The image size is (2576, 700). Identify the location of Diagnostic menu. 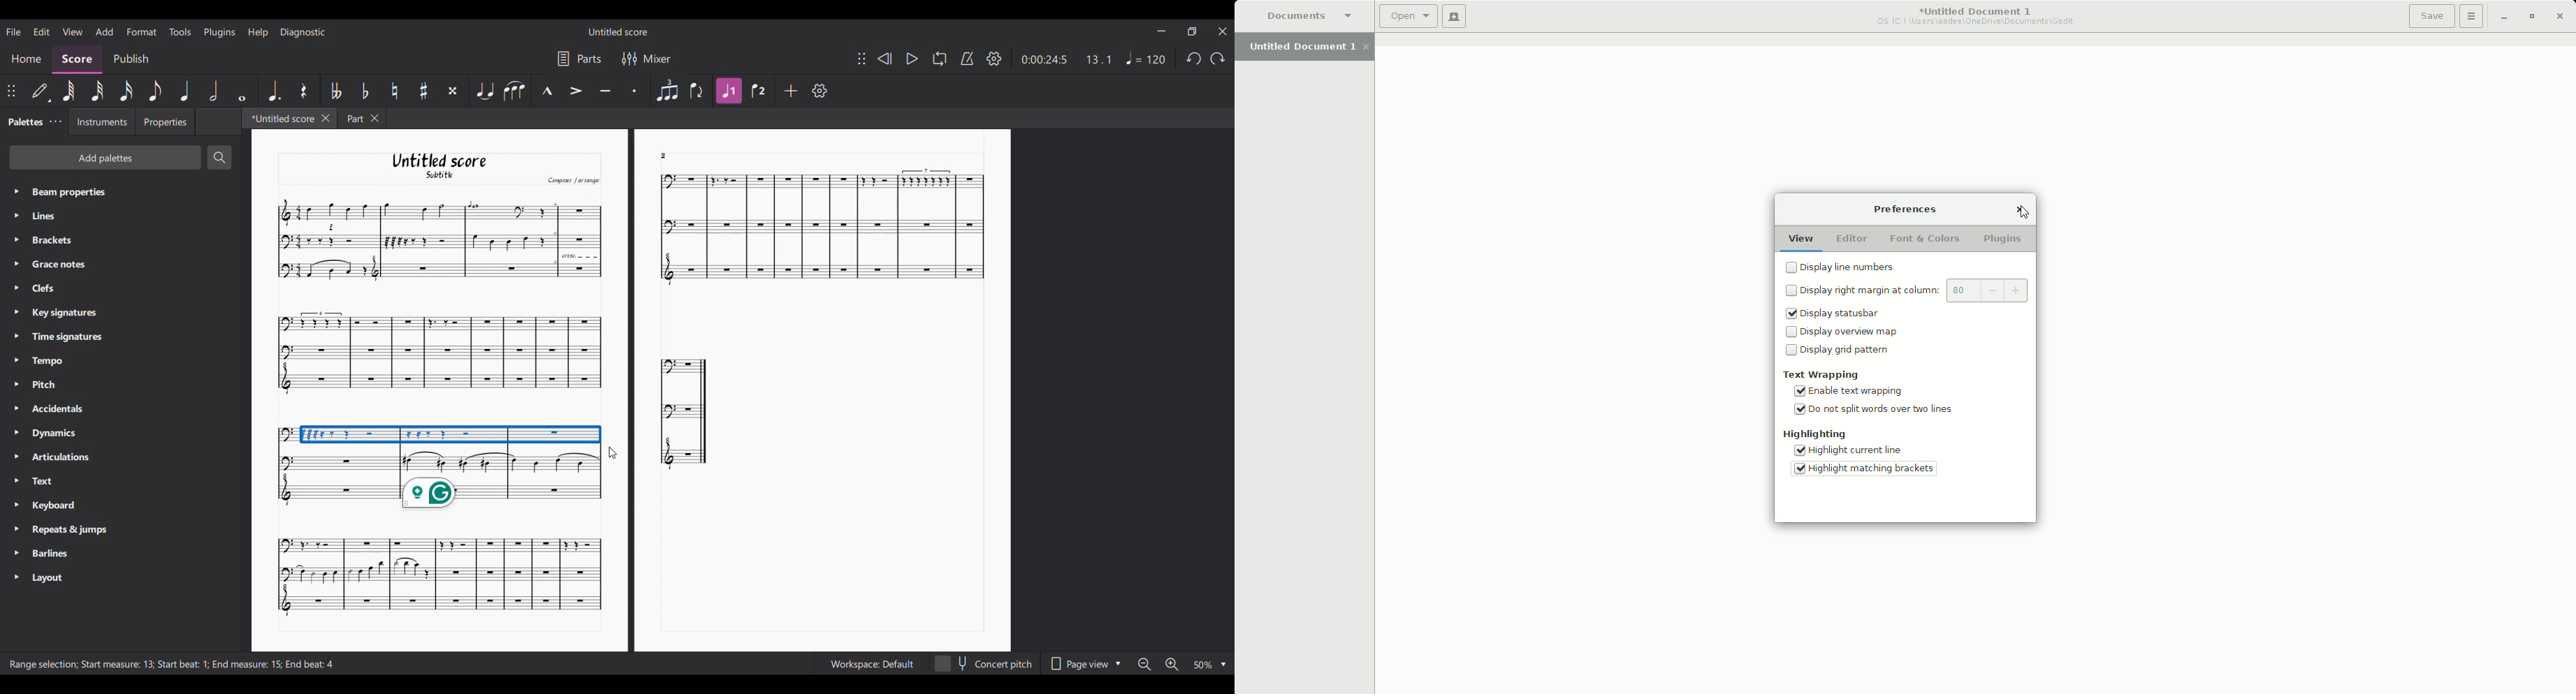
(304, 32).